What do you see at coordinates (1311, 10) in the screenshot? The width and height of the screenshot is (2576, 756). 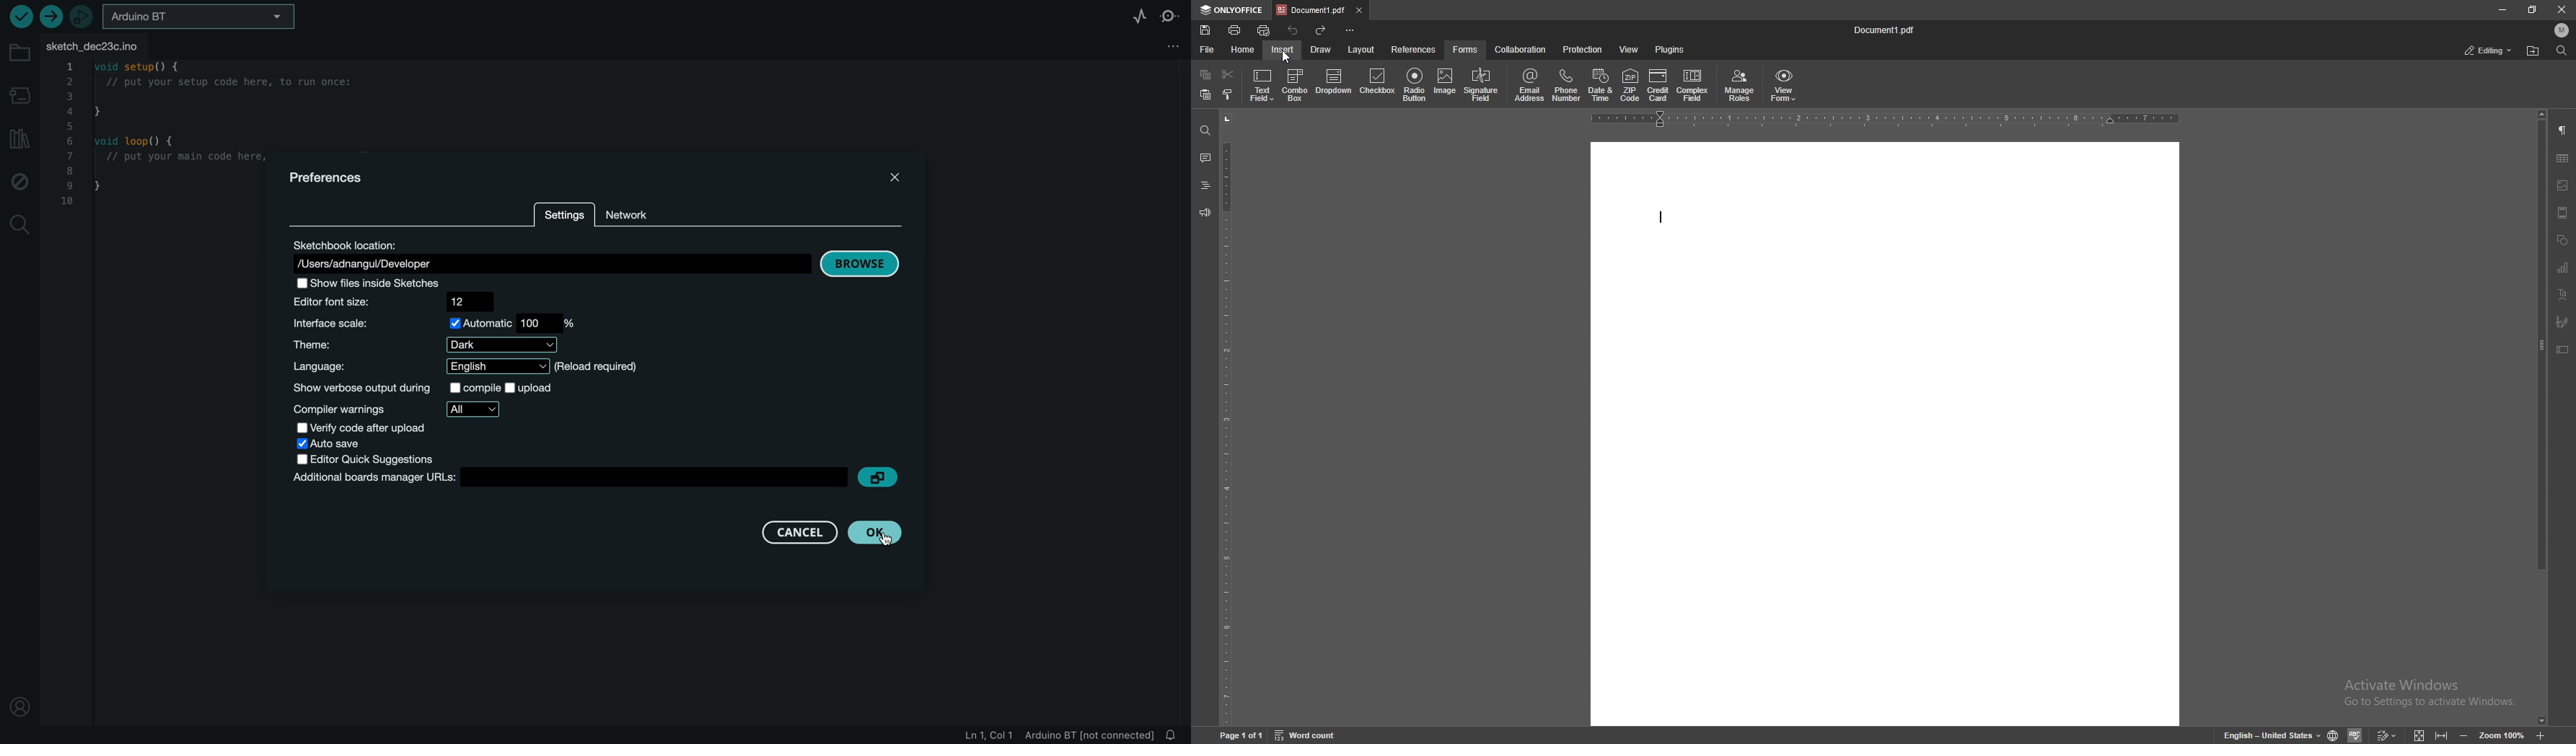 I see `tab` at bounding box center [1311, 10].